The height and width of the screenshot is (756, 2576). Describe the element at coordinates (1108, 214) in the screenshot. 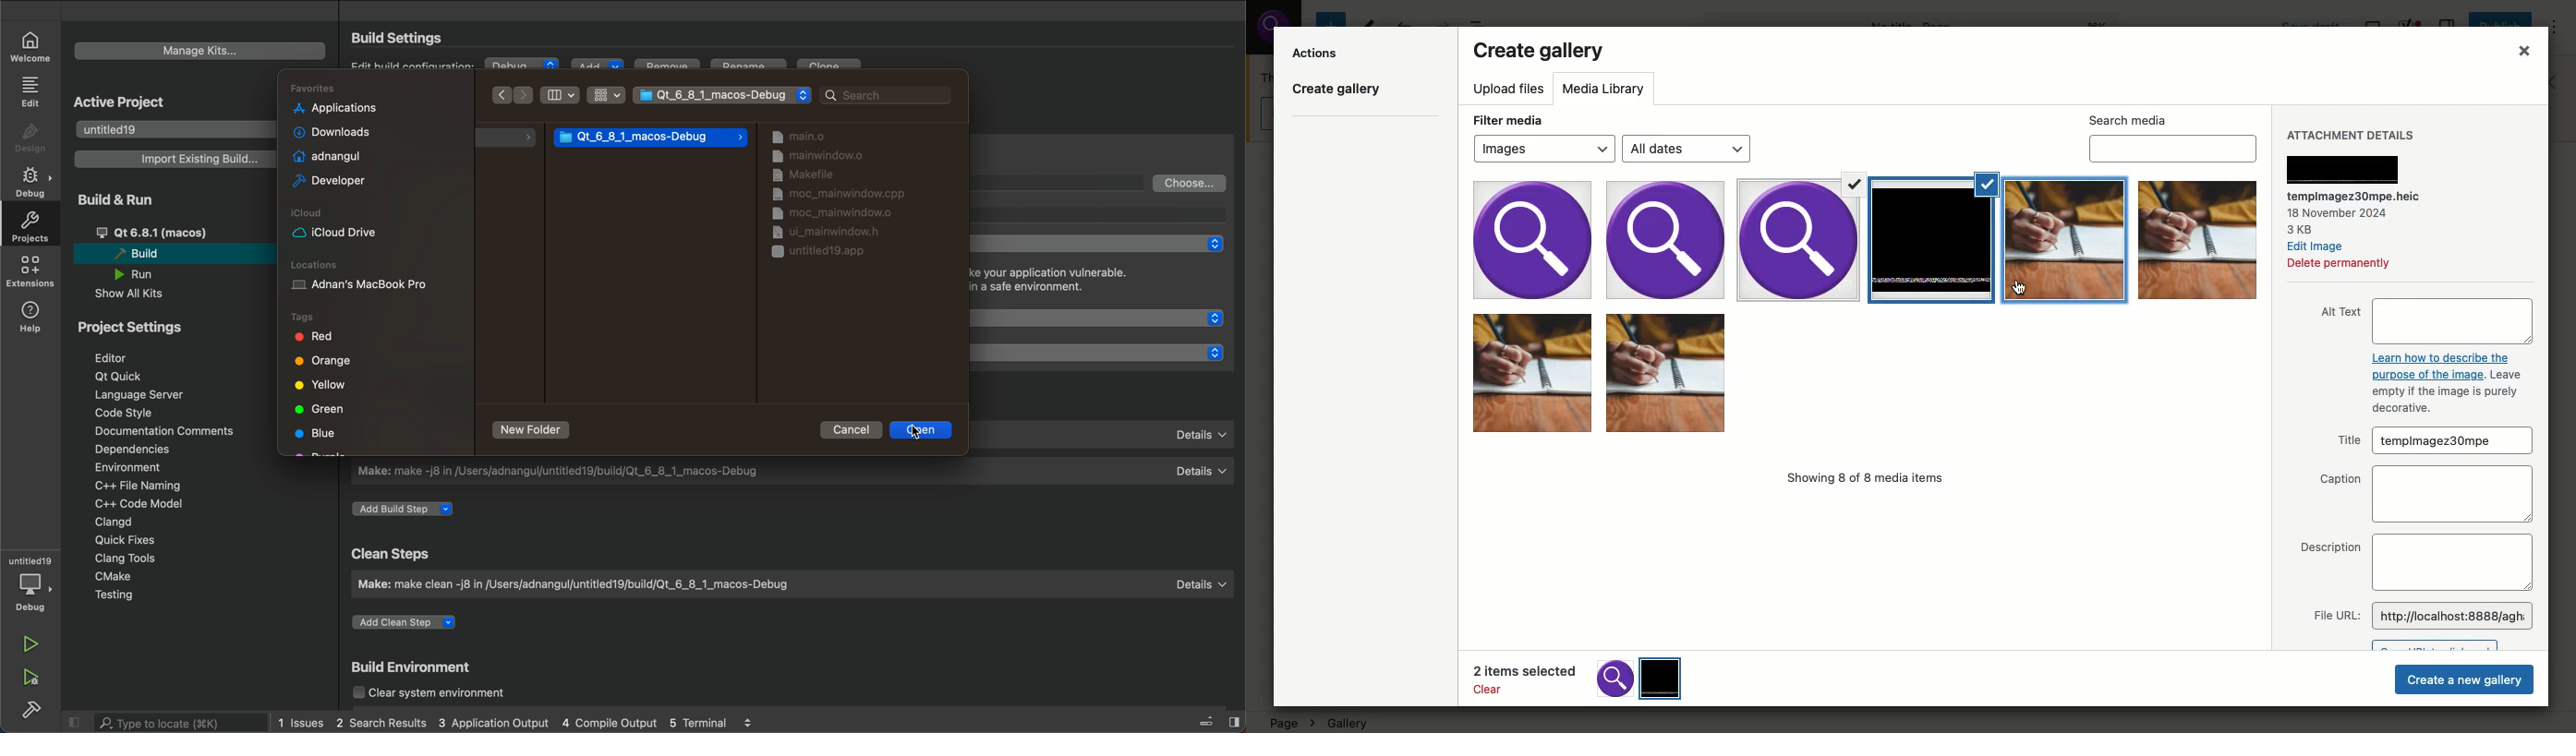

I see `tooltp` at that location.